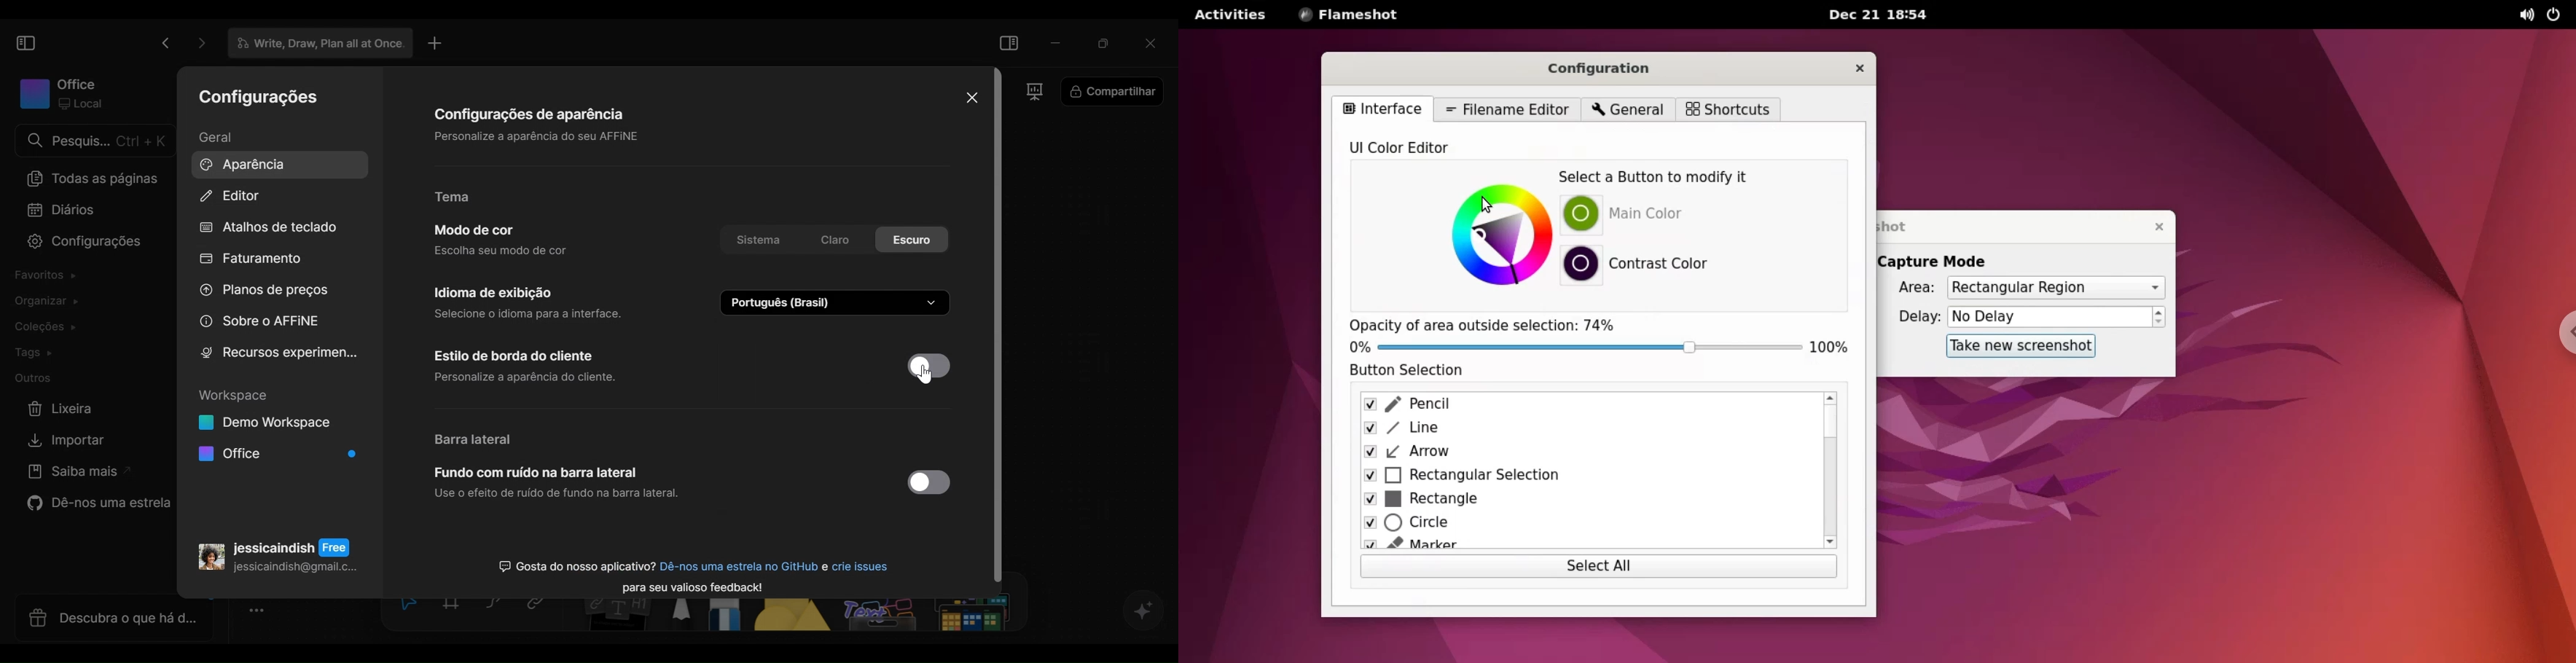 This screenshot has width=2576, height=672. Describe the element at coordinates (2019, 346) in the screenshot. I see `take new screenshot` at that location.